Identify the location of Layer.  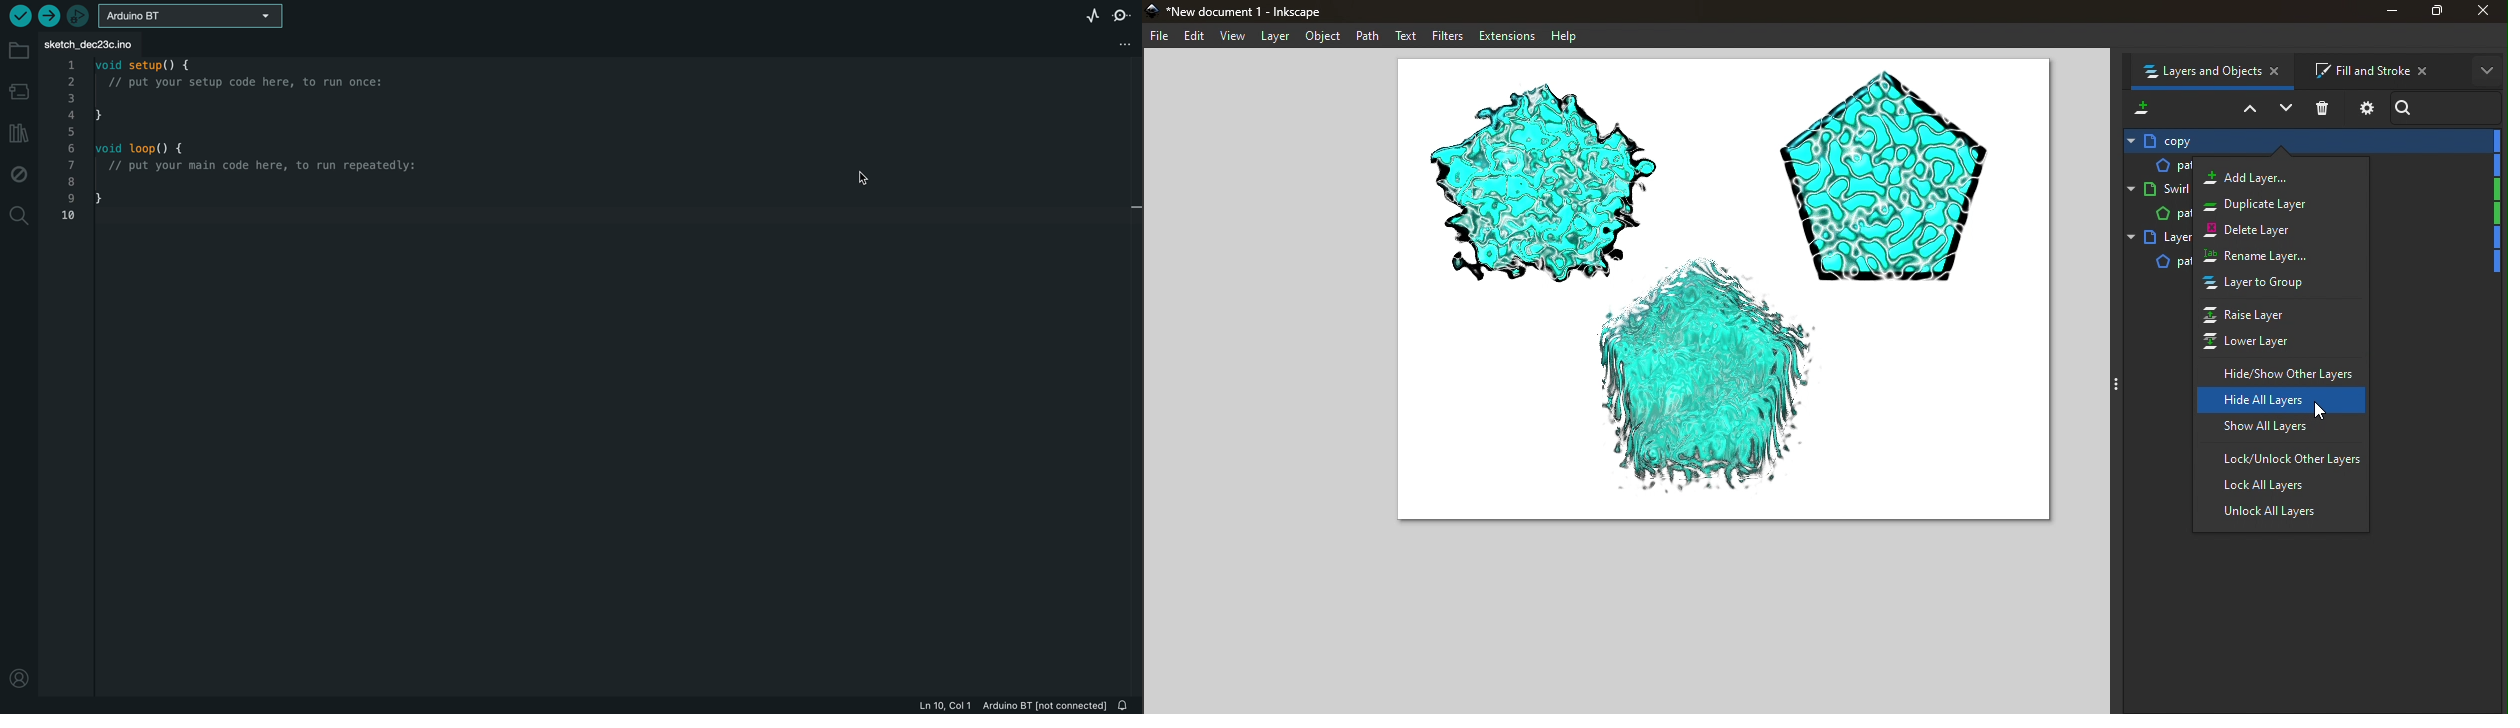
(2158, 240).